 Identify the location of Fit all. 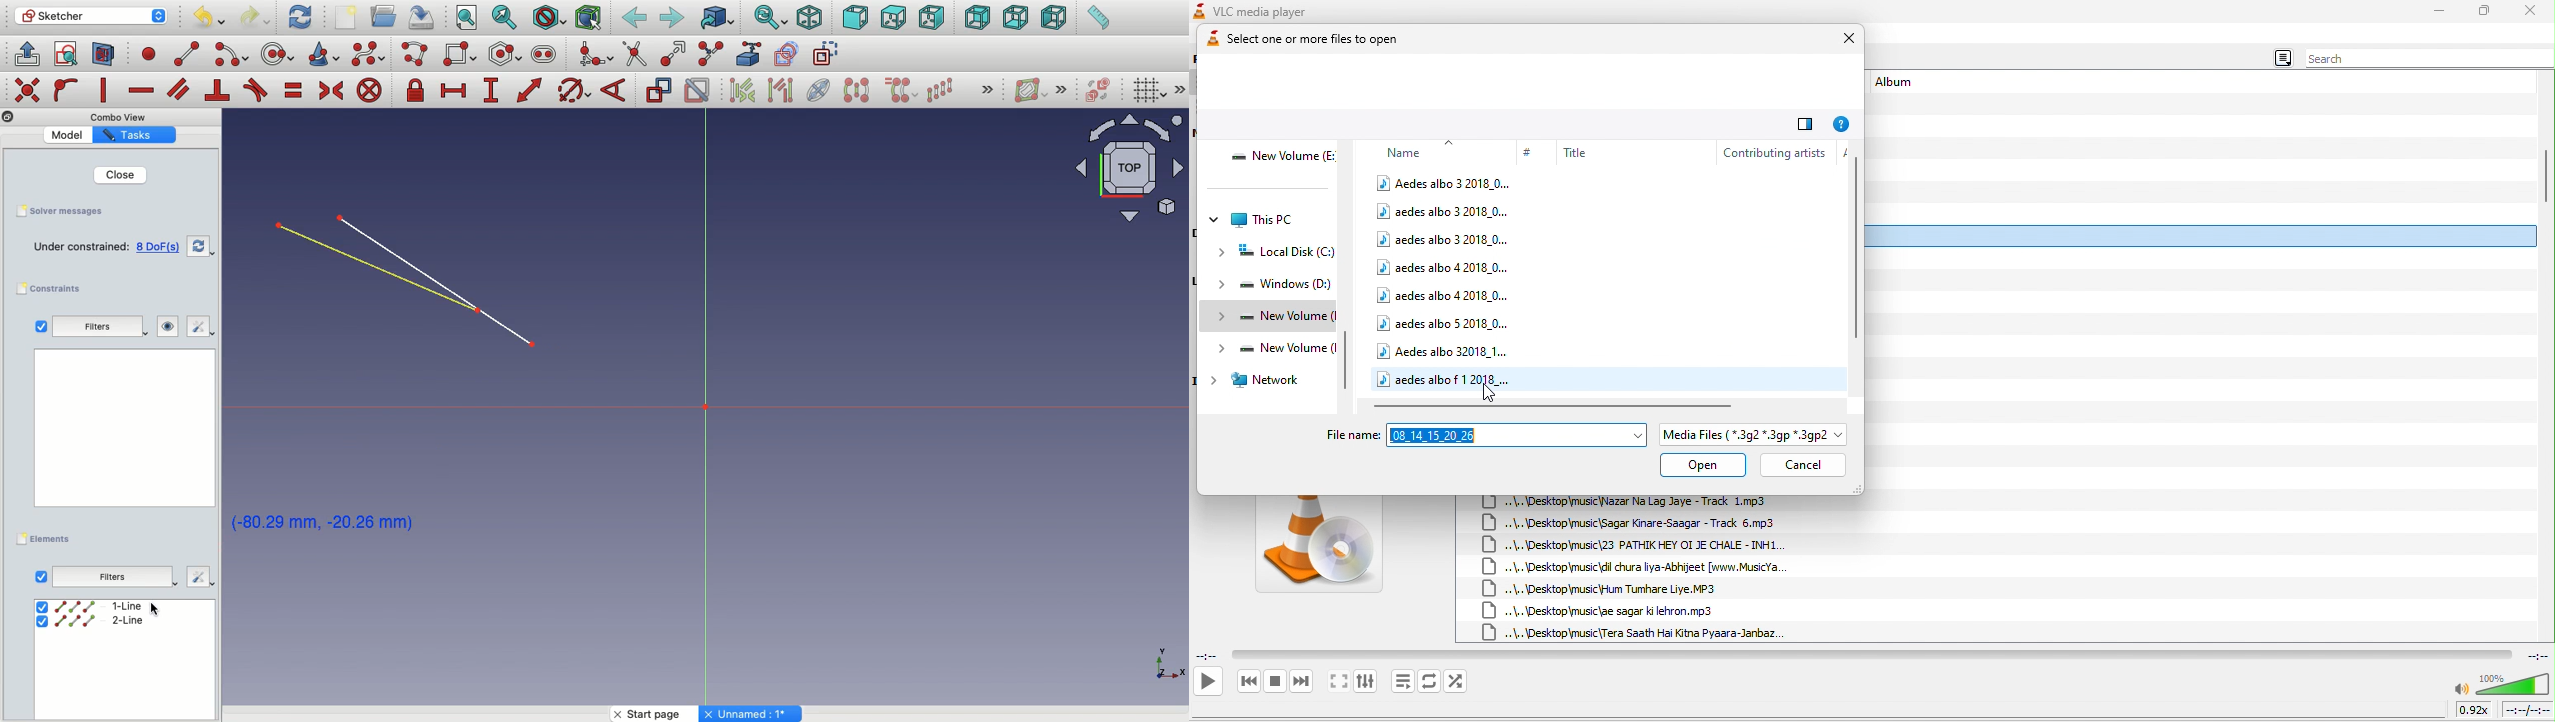
(468, 18).